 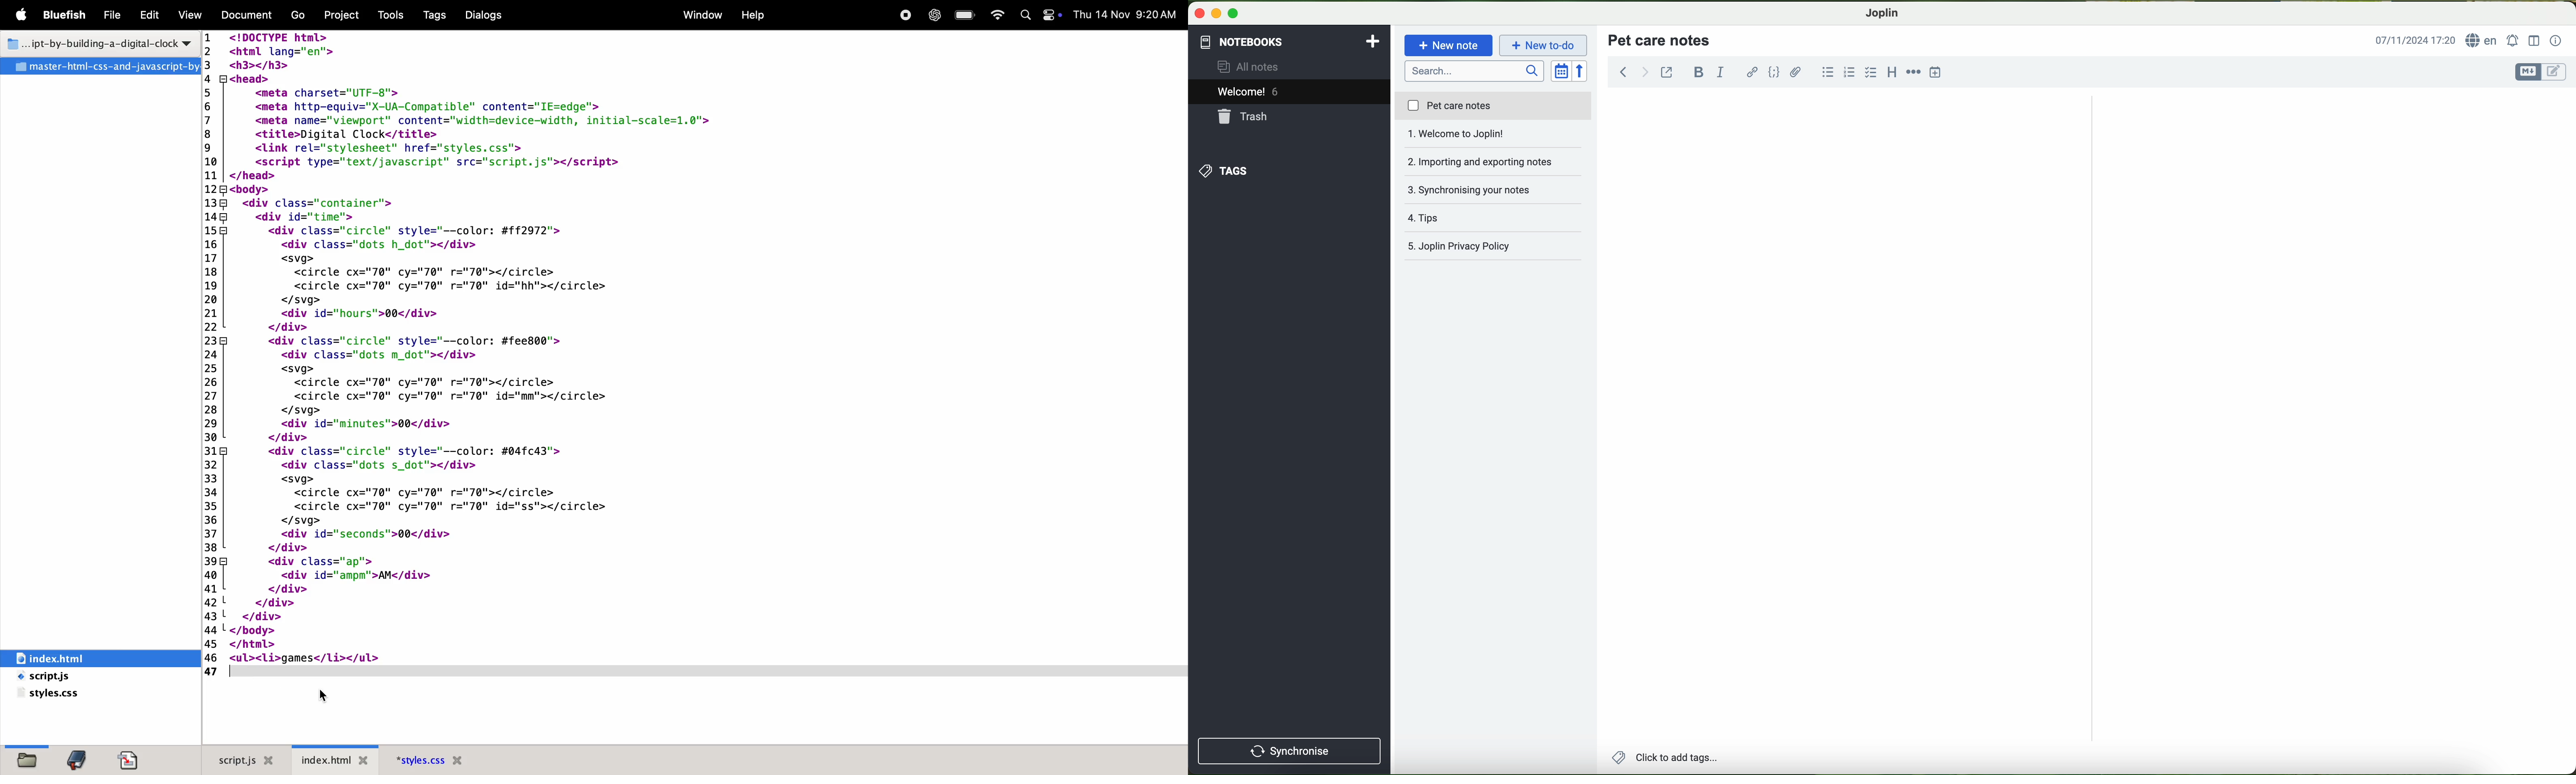 What do you see at coordinates (190, 15) in the screenshot?
I see `View` at bounding box center [190, 15].